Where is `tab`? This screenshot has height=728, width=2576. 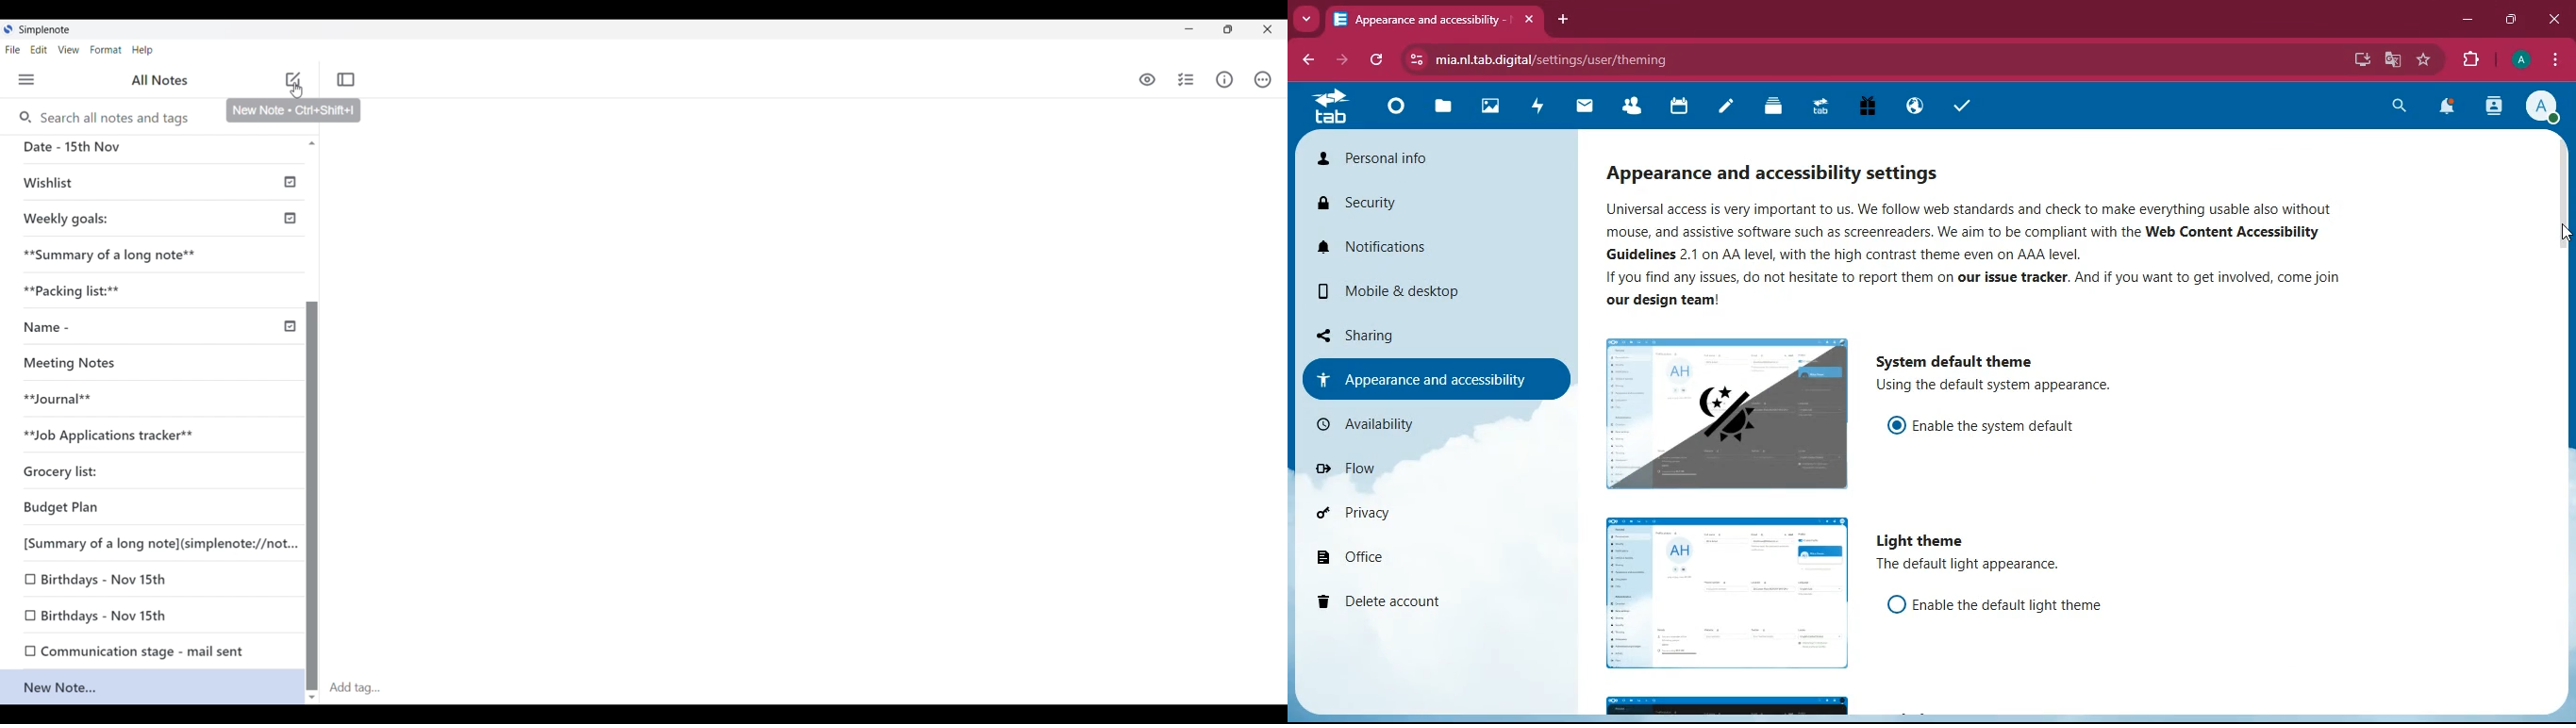
tab is located at coordinates (1329, 107).